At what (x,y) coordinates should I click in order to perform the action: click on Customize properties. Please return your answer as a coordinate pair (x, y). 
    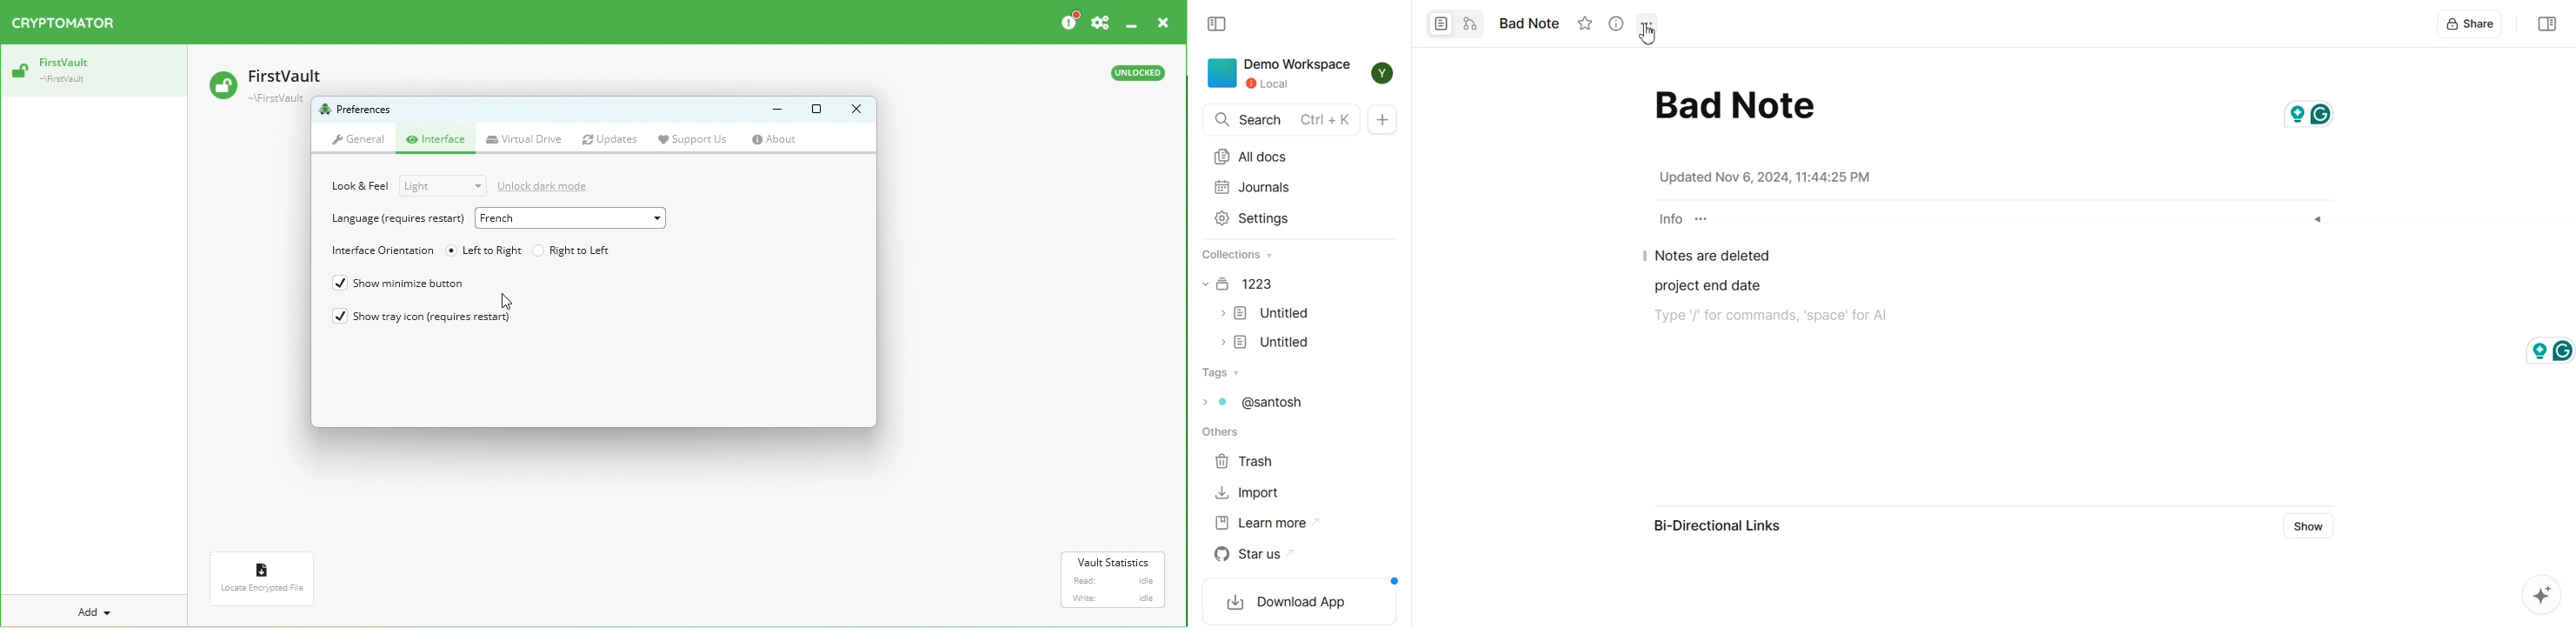
    Looking at the image, I should click on (1702, 218).